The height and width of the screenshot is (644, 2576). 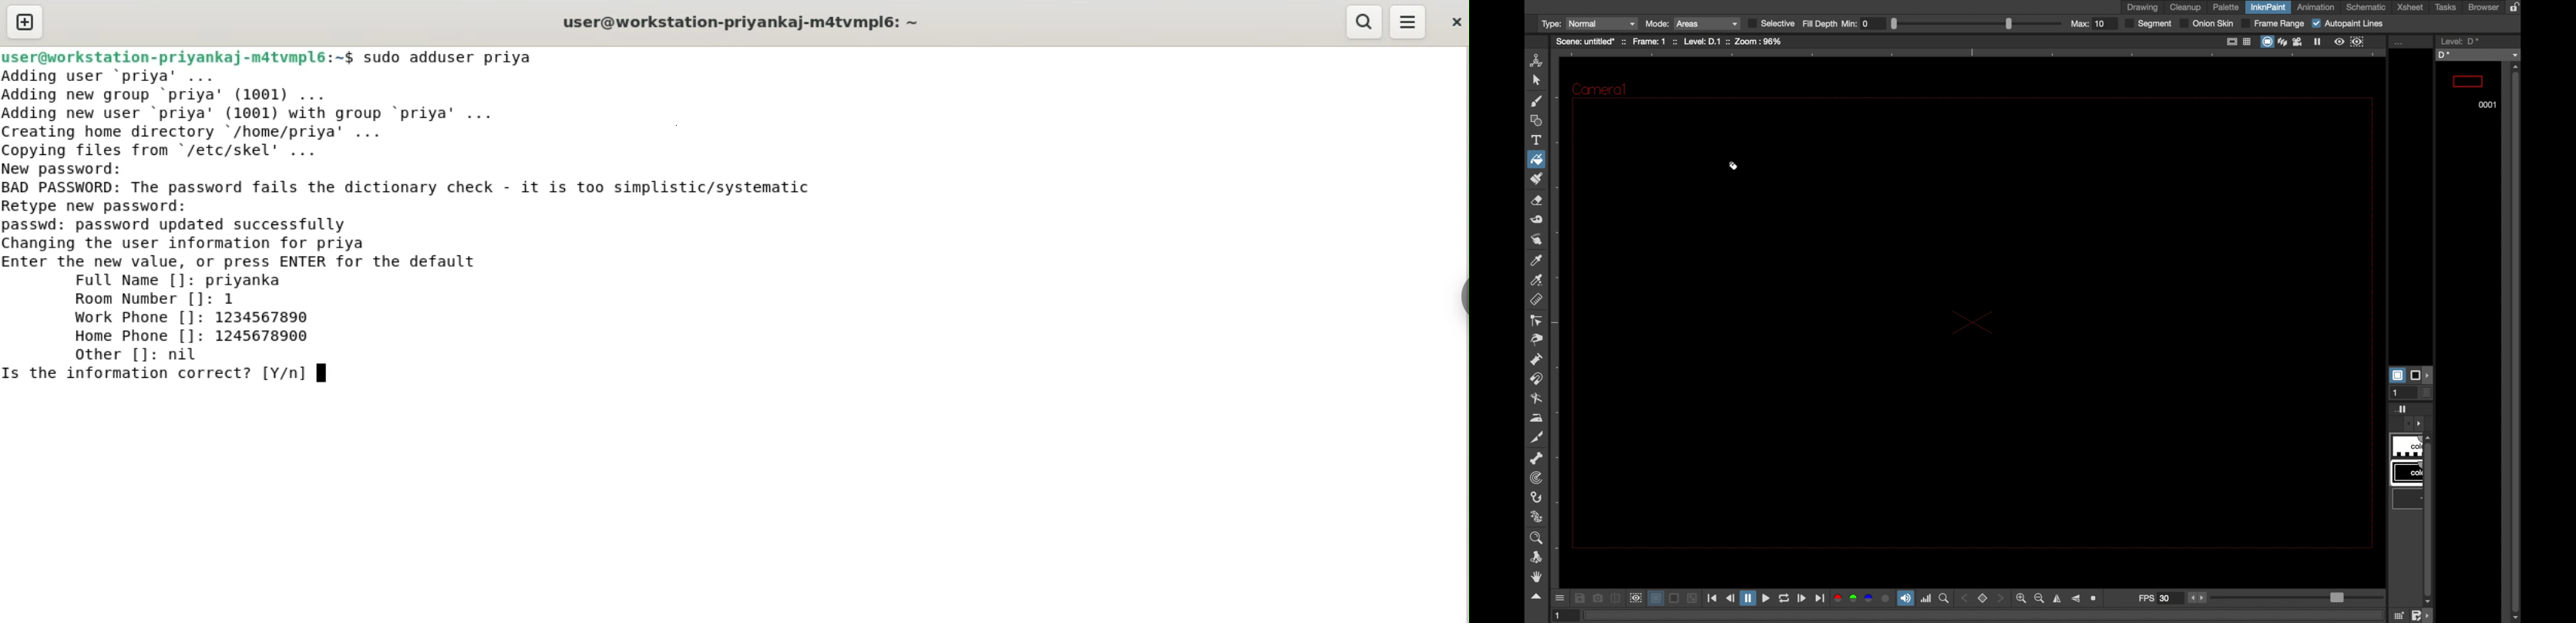 What do you see at coordinates (1535, 299) in the screenshot?
I see `ruler tool` at bounding box center [1535, 299].